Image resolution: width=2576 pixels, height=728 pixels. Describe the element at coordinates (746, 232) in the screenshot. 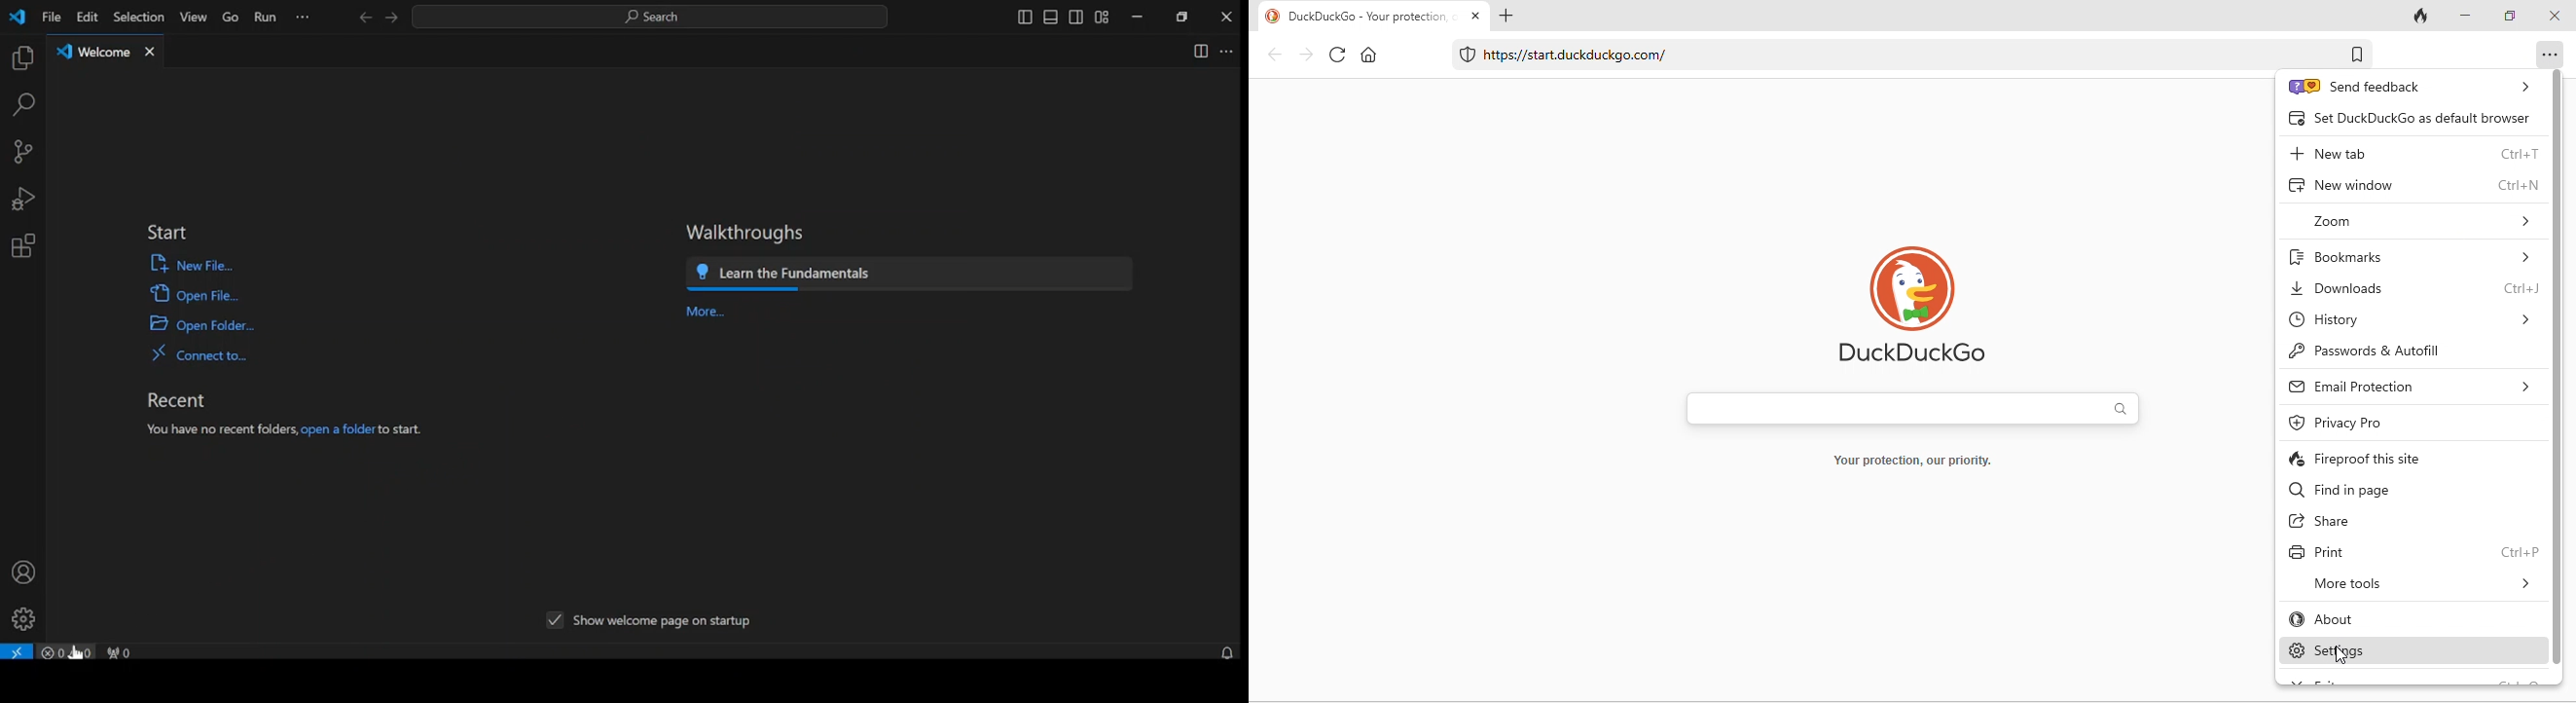

I see `walkthroughs` at that location.